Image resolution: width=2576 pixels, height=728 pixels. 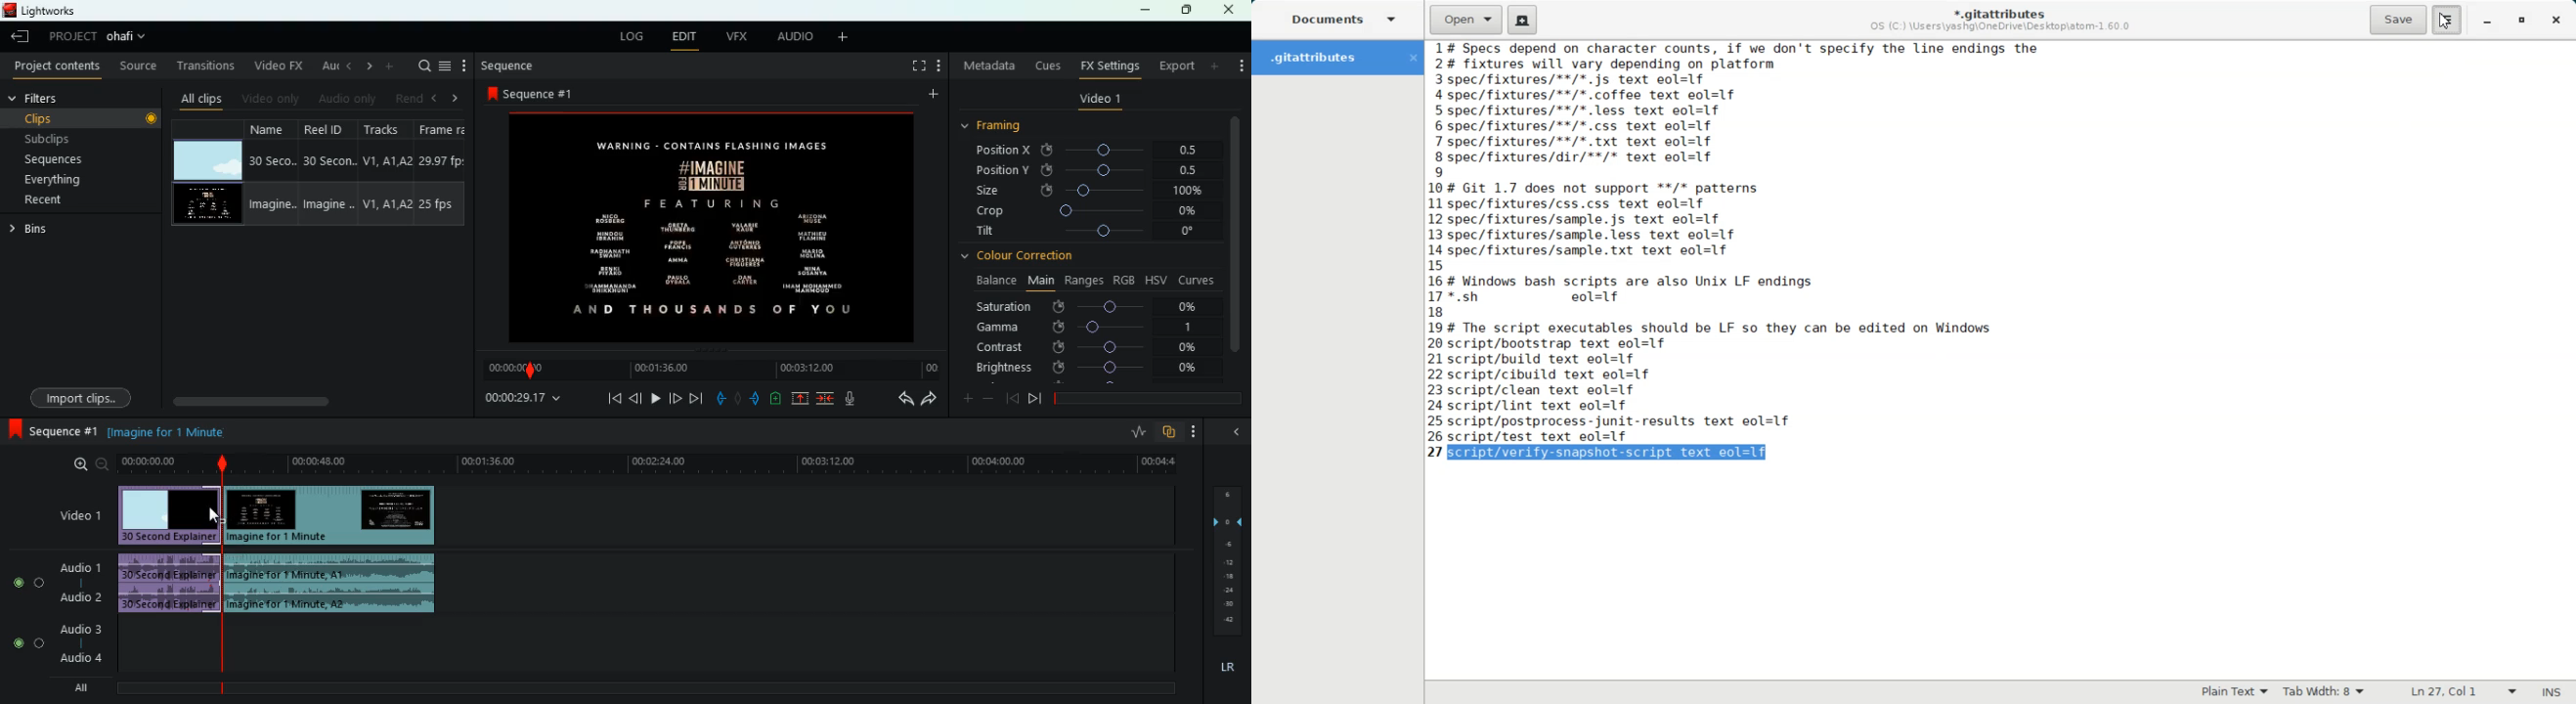 I want to click on back, so click(x=347, y=66).